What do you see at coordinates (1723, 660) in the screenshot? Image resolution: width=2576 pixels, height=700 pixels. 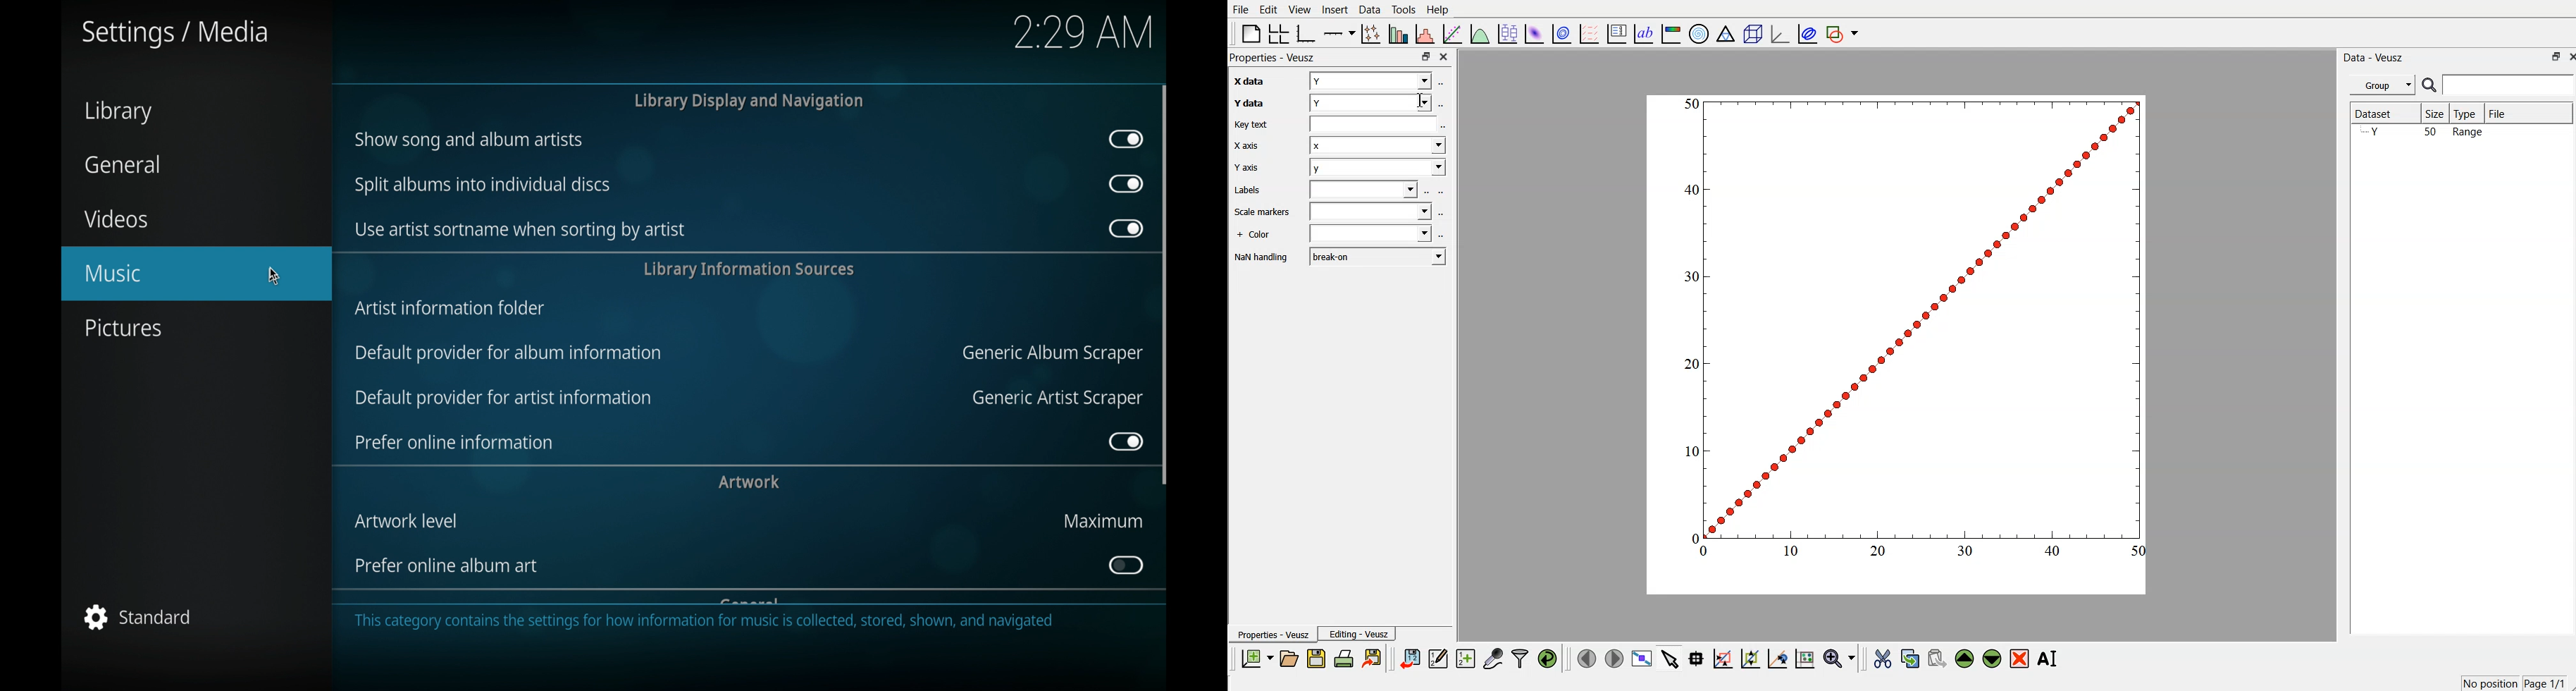 I see `draw a rectangle on zoomed graph axes` at bounding box center [1723, 660].